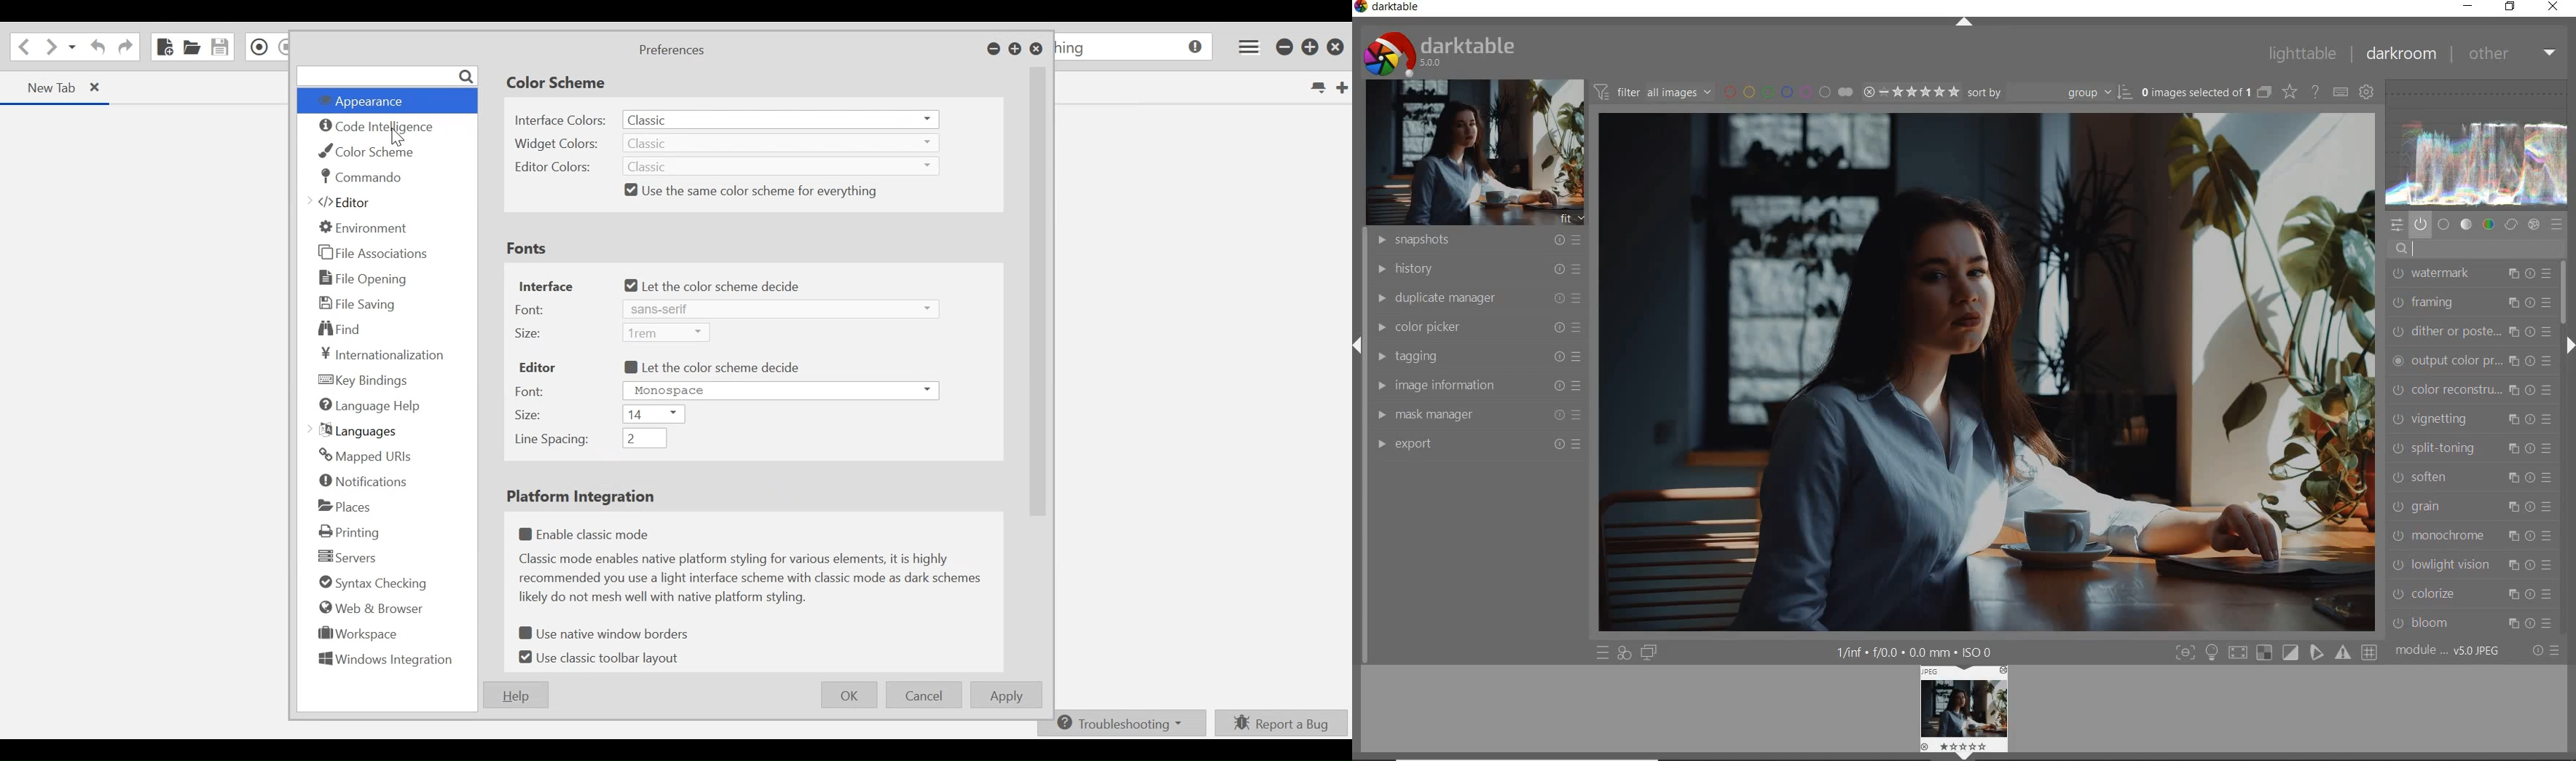  What do you see at coordinates (192, 48) in the screenshot?
I see `Open File` at bounding box center [192, 48].